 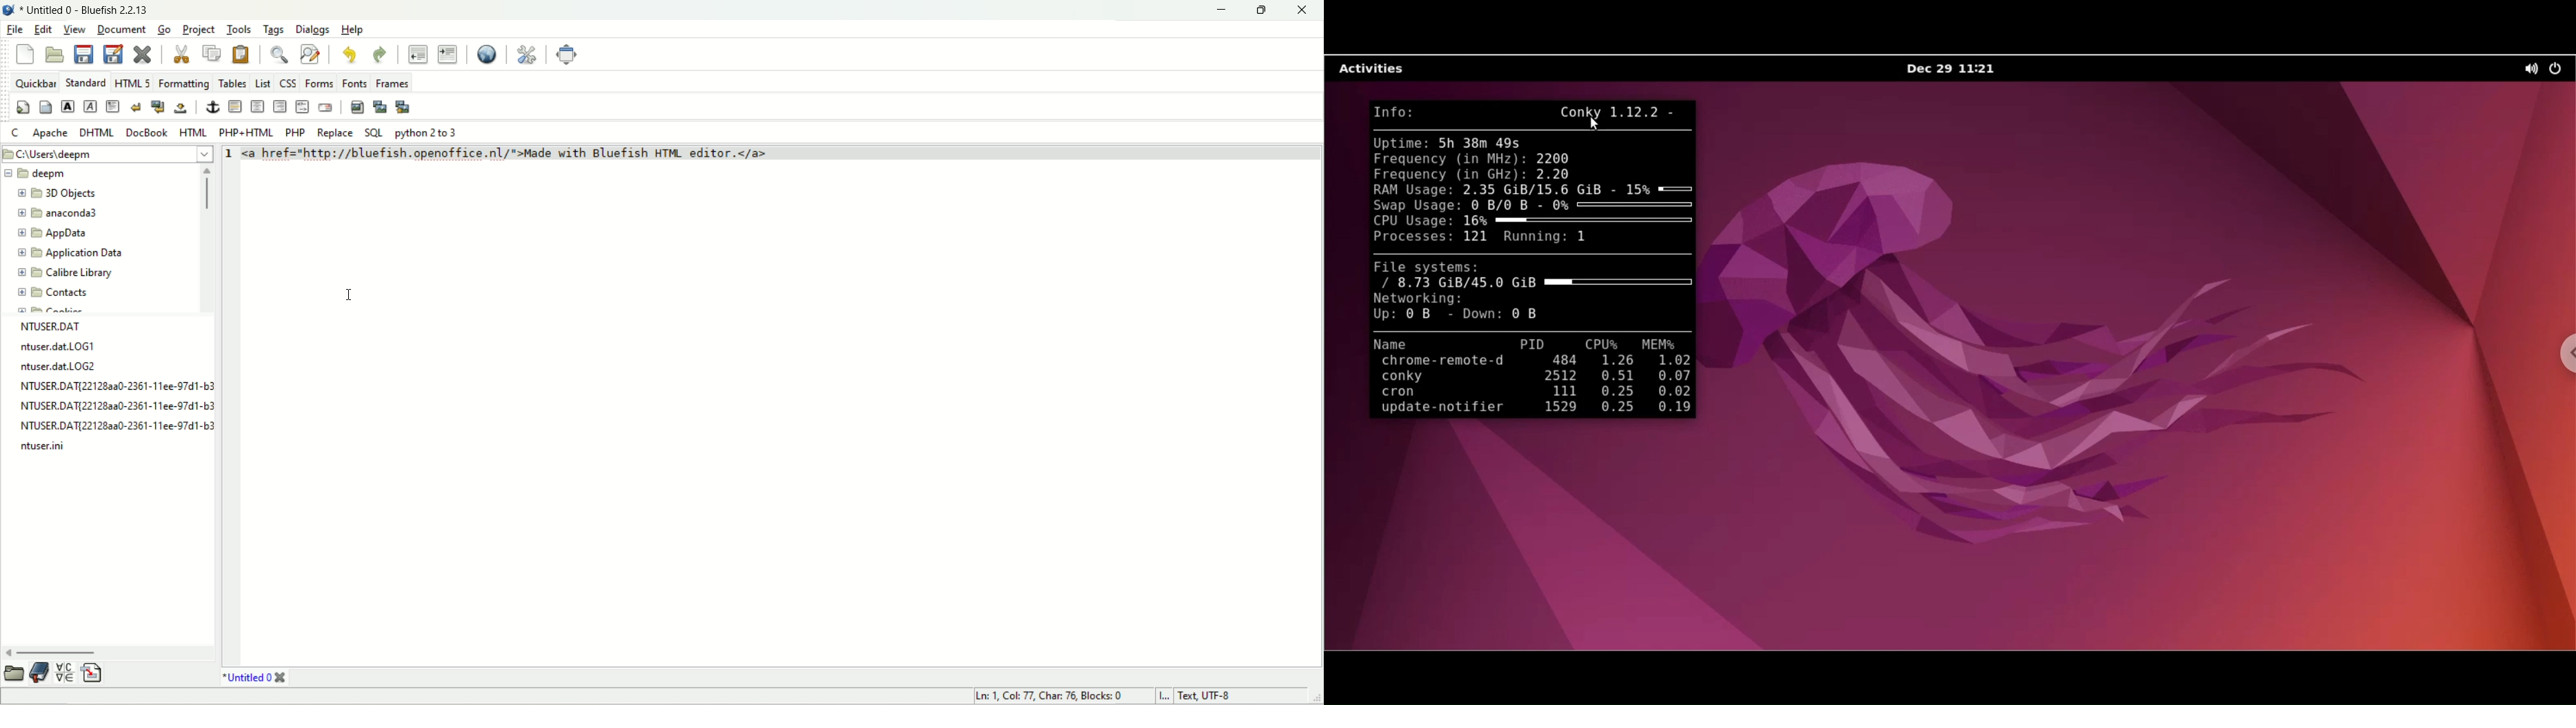 I want to click on text, so click(x=112, y=389).